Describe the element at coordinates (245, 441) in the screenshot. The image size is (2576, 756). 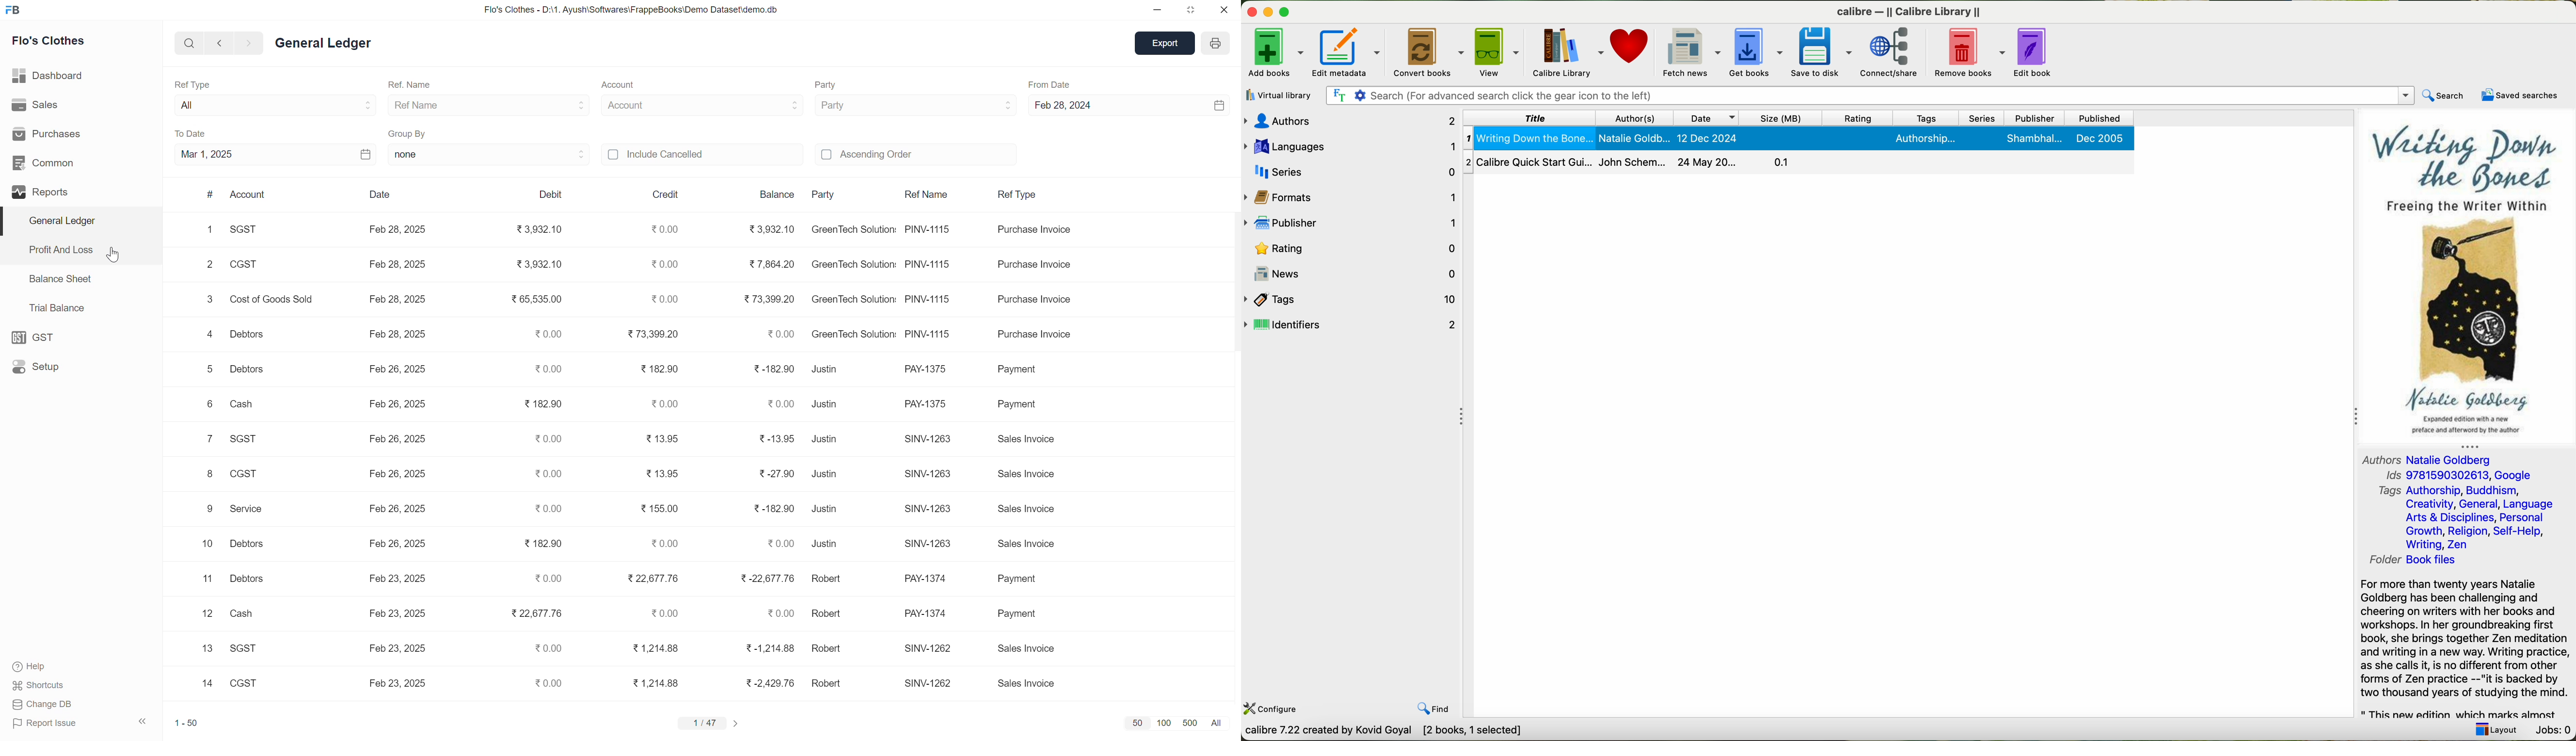
I see `SGST` at that location.